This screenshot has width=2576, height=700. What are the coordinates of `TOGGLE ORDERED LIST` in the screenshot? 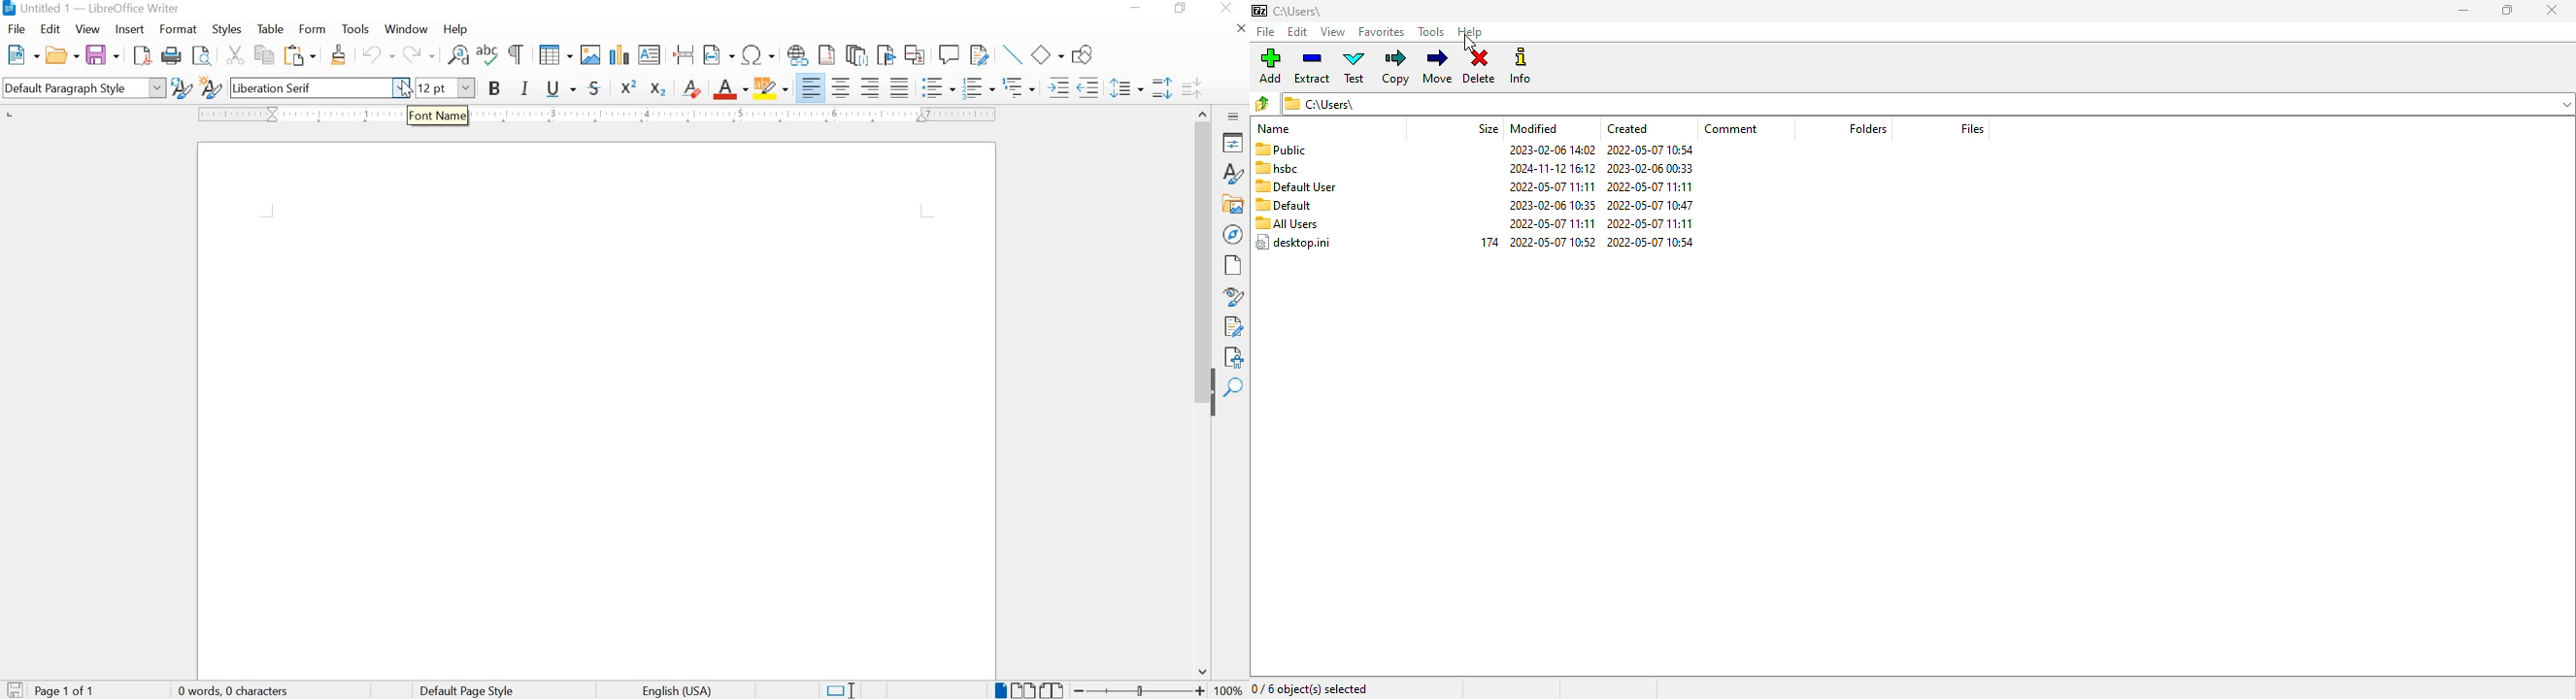 It's located at (979, 88).